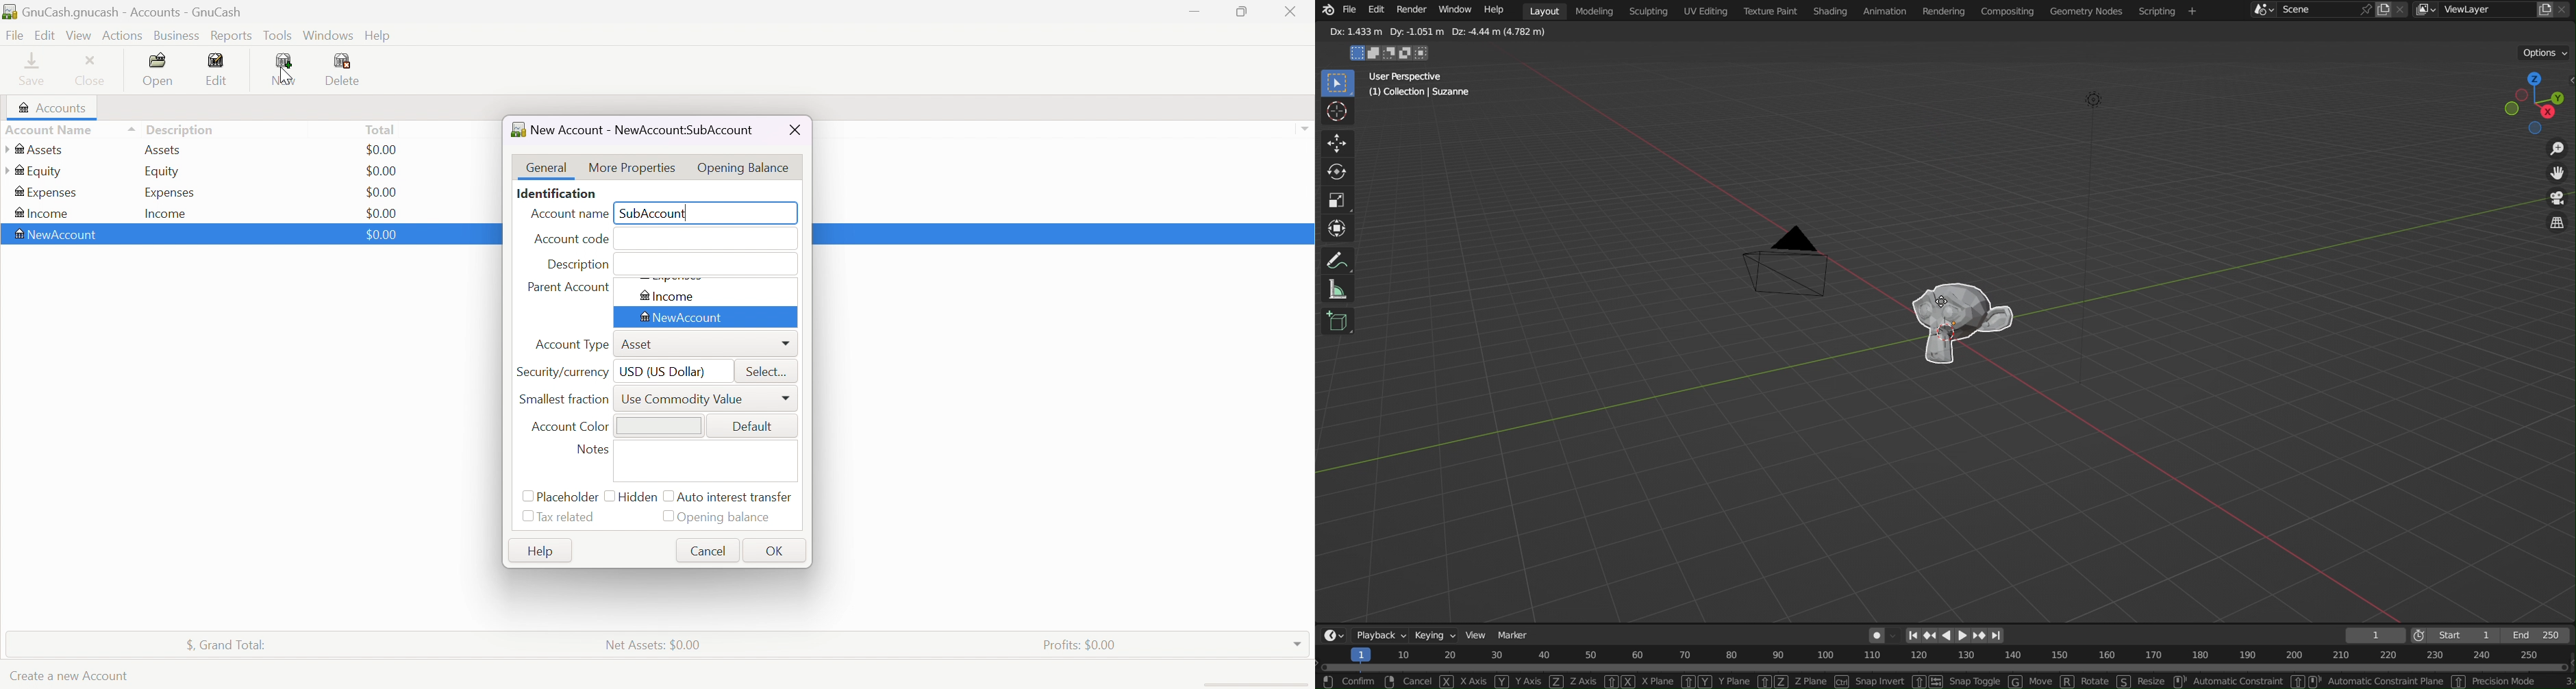  What do you see at coordinates (666, 497) in the screenshot?
I see `Checkbox` at bounding box center [666, 497].